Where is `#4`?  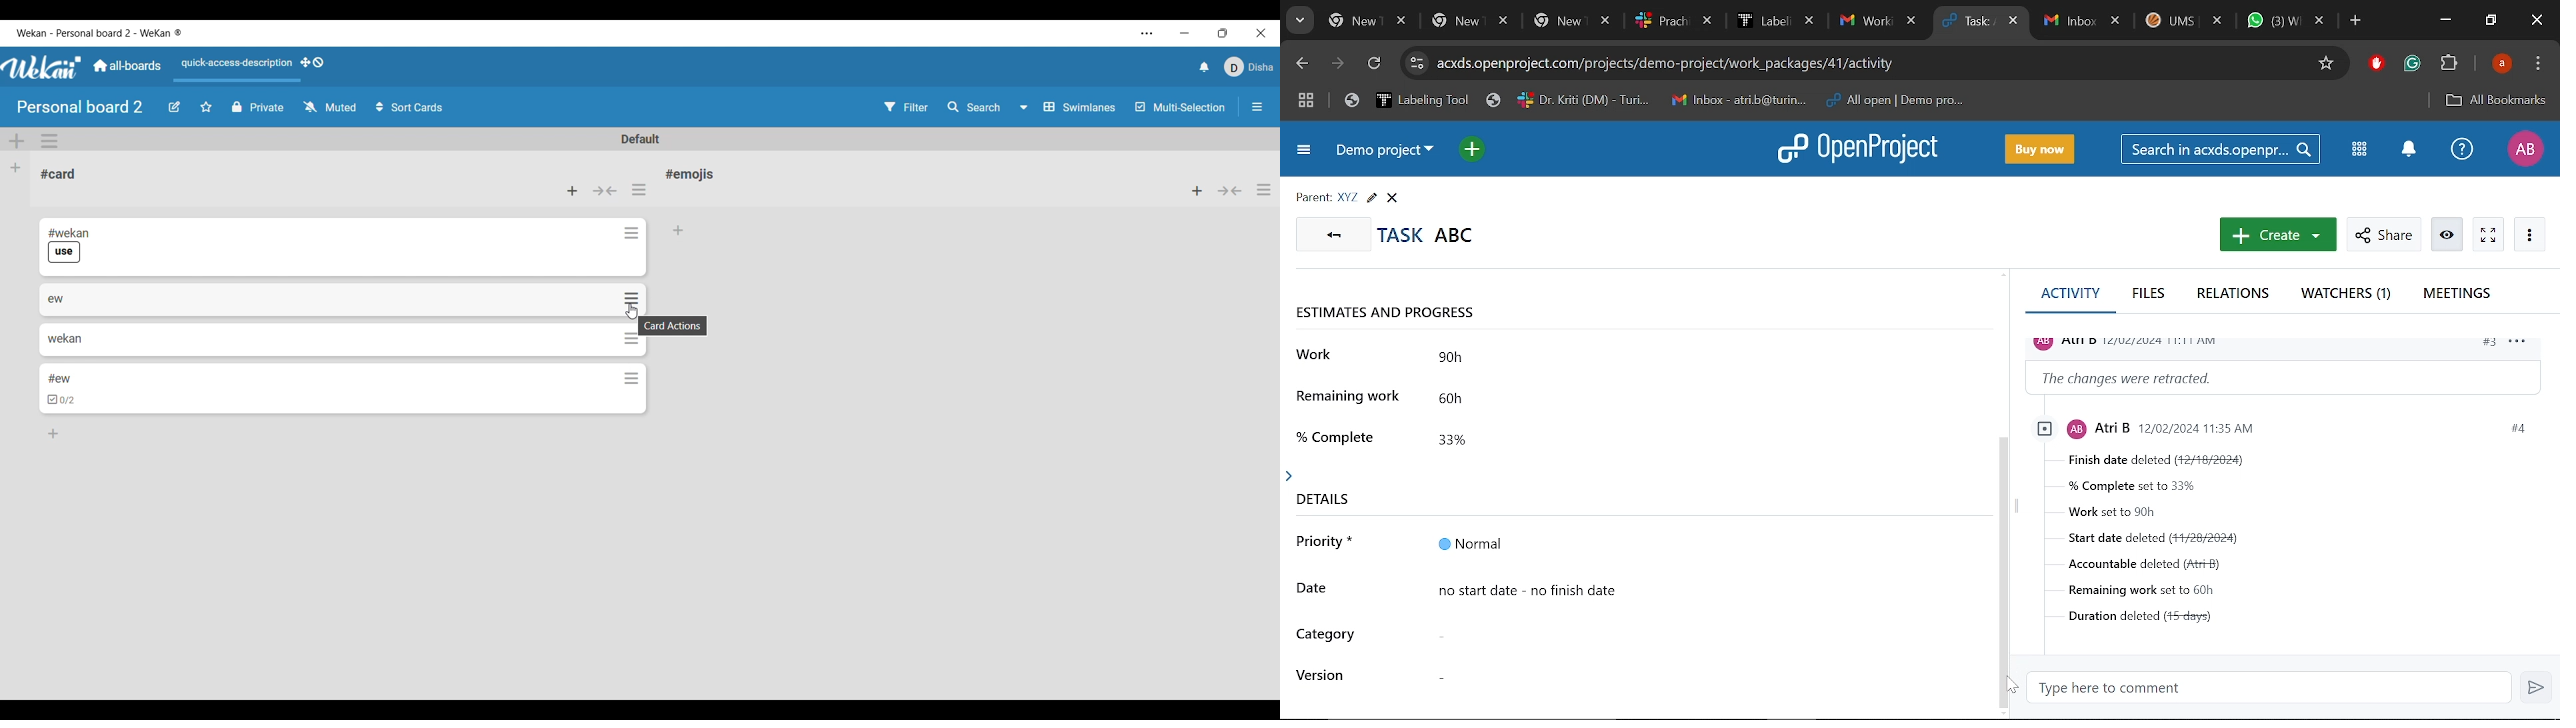
#4 is located at coordinates (2516, 428).